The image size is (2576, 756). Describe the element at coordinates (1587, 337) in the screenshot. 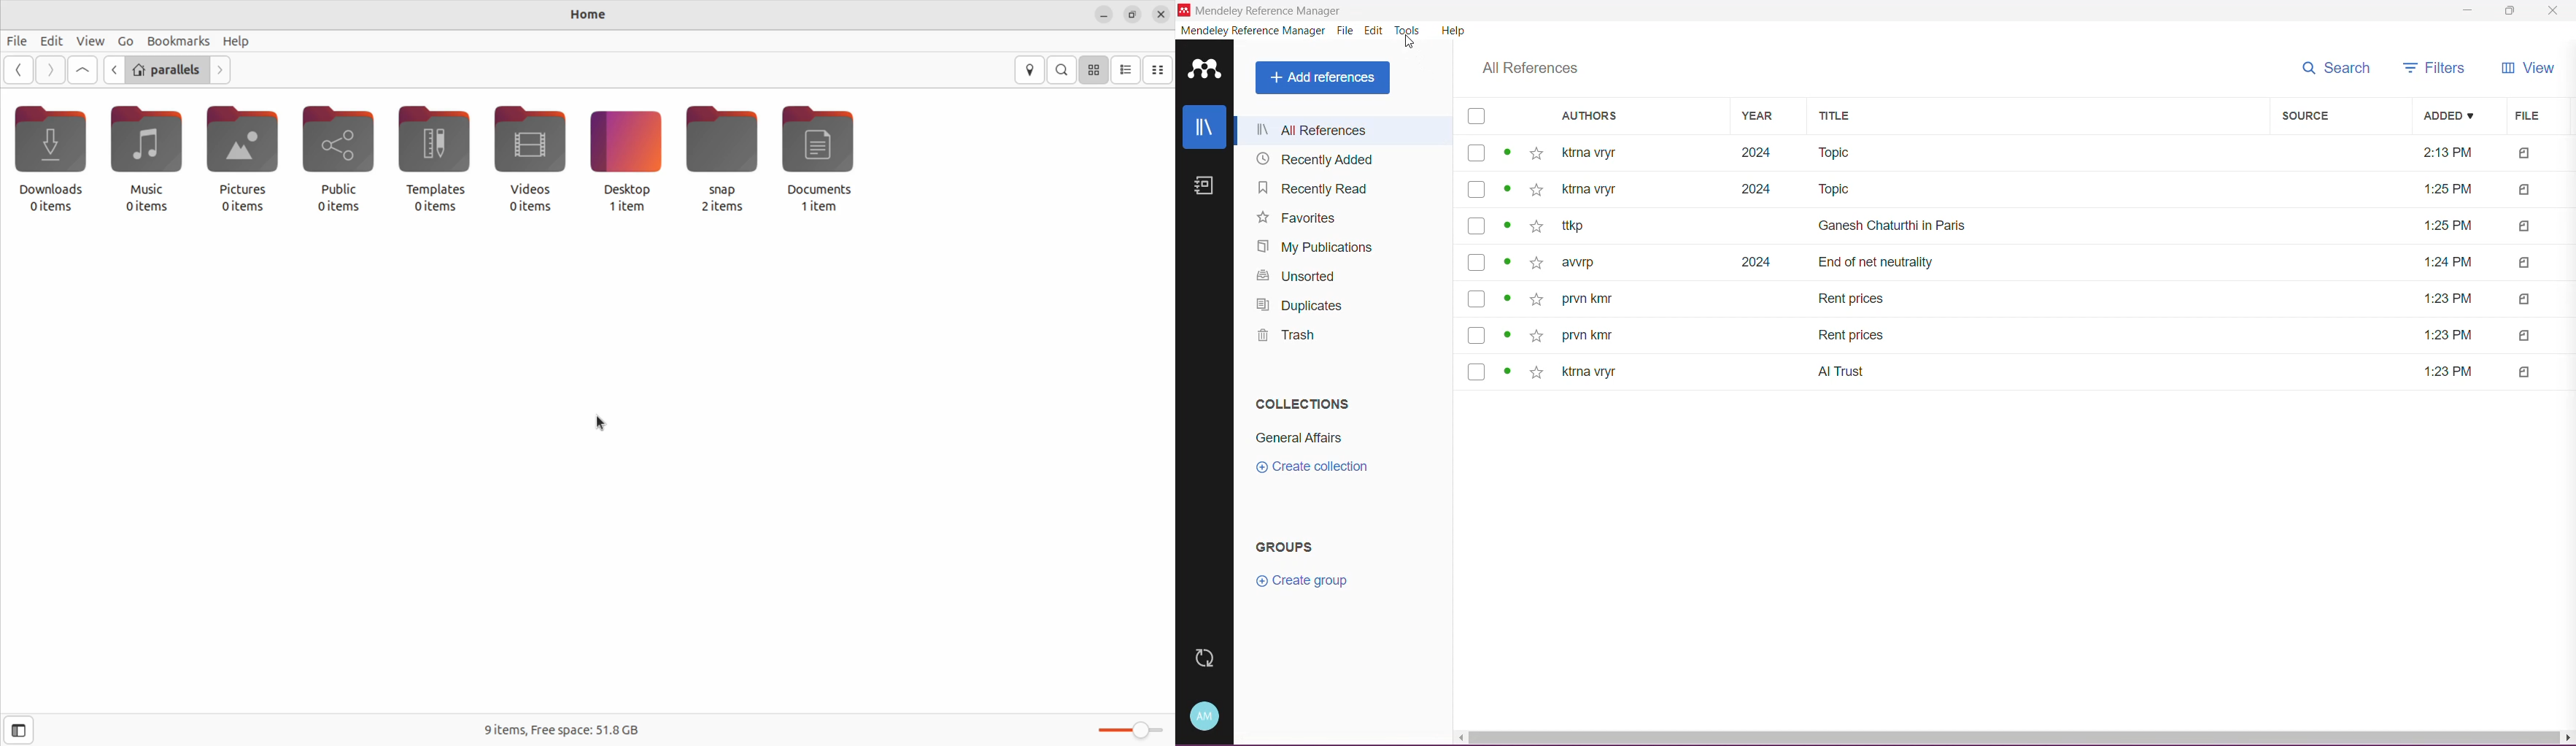

I see `author` at that location.